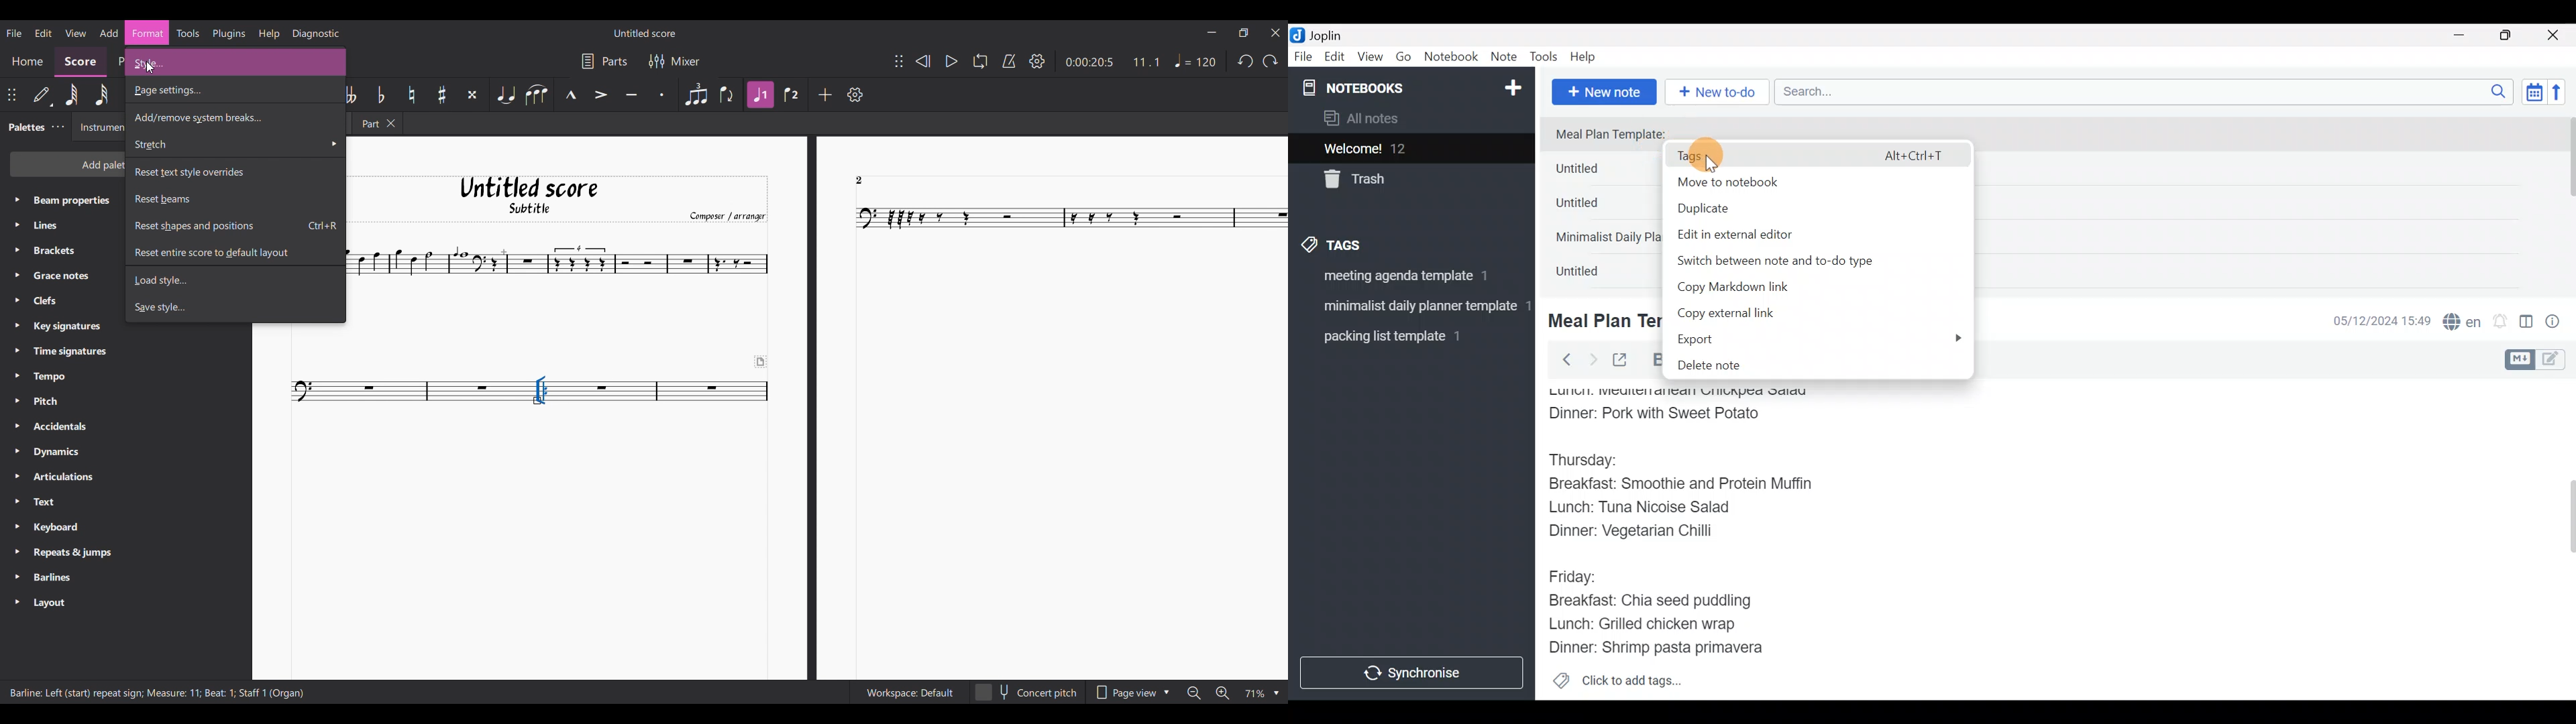 Image resolution: width=2576 pixels, height=728 pixels. I want to click on Toggle double sharp, so click(472, 95).